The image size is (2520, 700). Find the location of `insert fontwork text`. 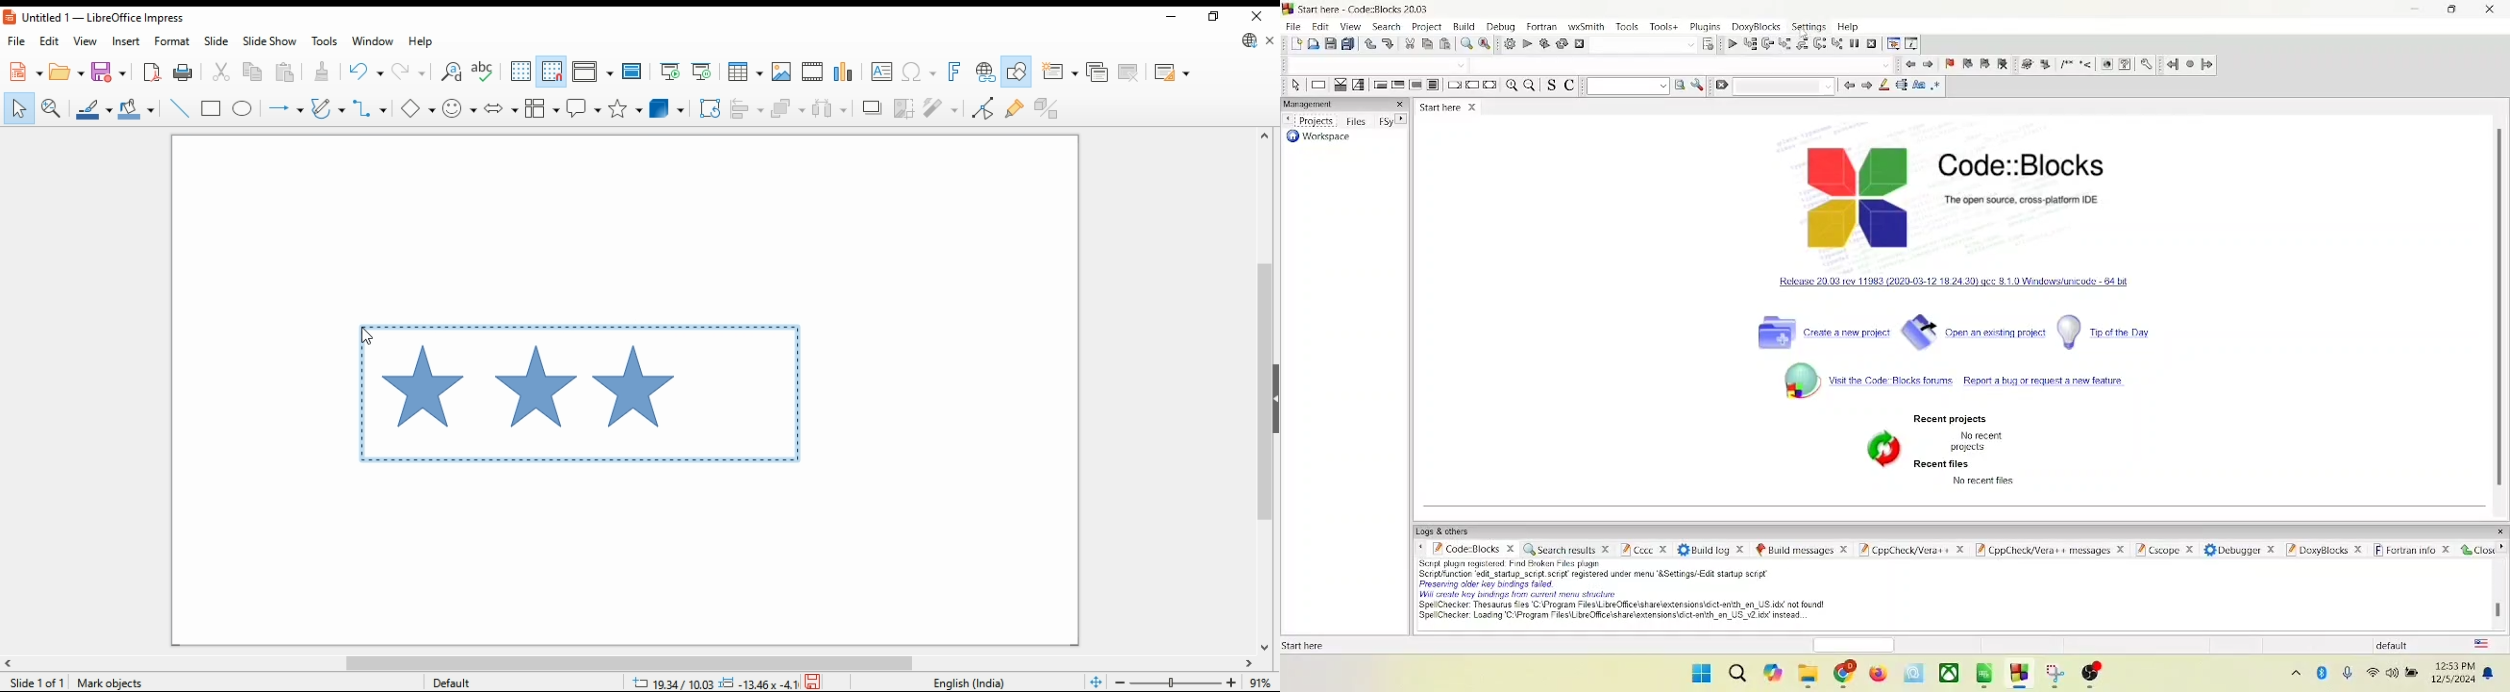

insert fontwork text is located at coordinates (953, 71).